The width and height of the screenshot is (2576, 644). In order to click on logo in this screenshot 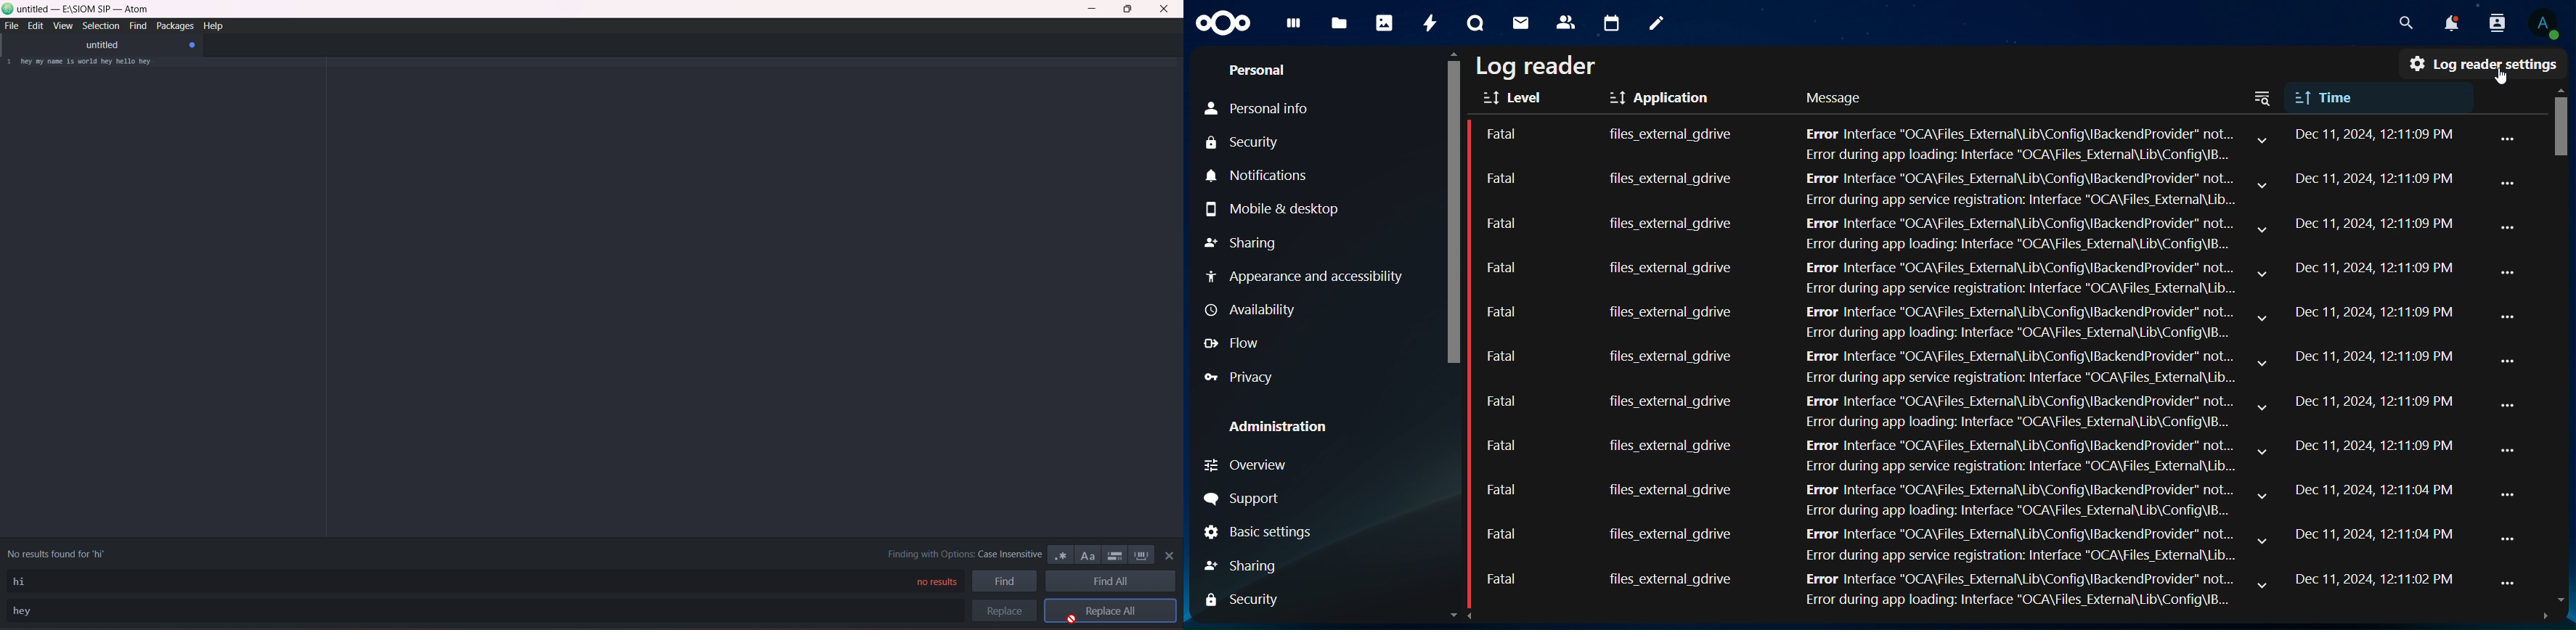, I will do `click(8, 10)`.